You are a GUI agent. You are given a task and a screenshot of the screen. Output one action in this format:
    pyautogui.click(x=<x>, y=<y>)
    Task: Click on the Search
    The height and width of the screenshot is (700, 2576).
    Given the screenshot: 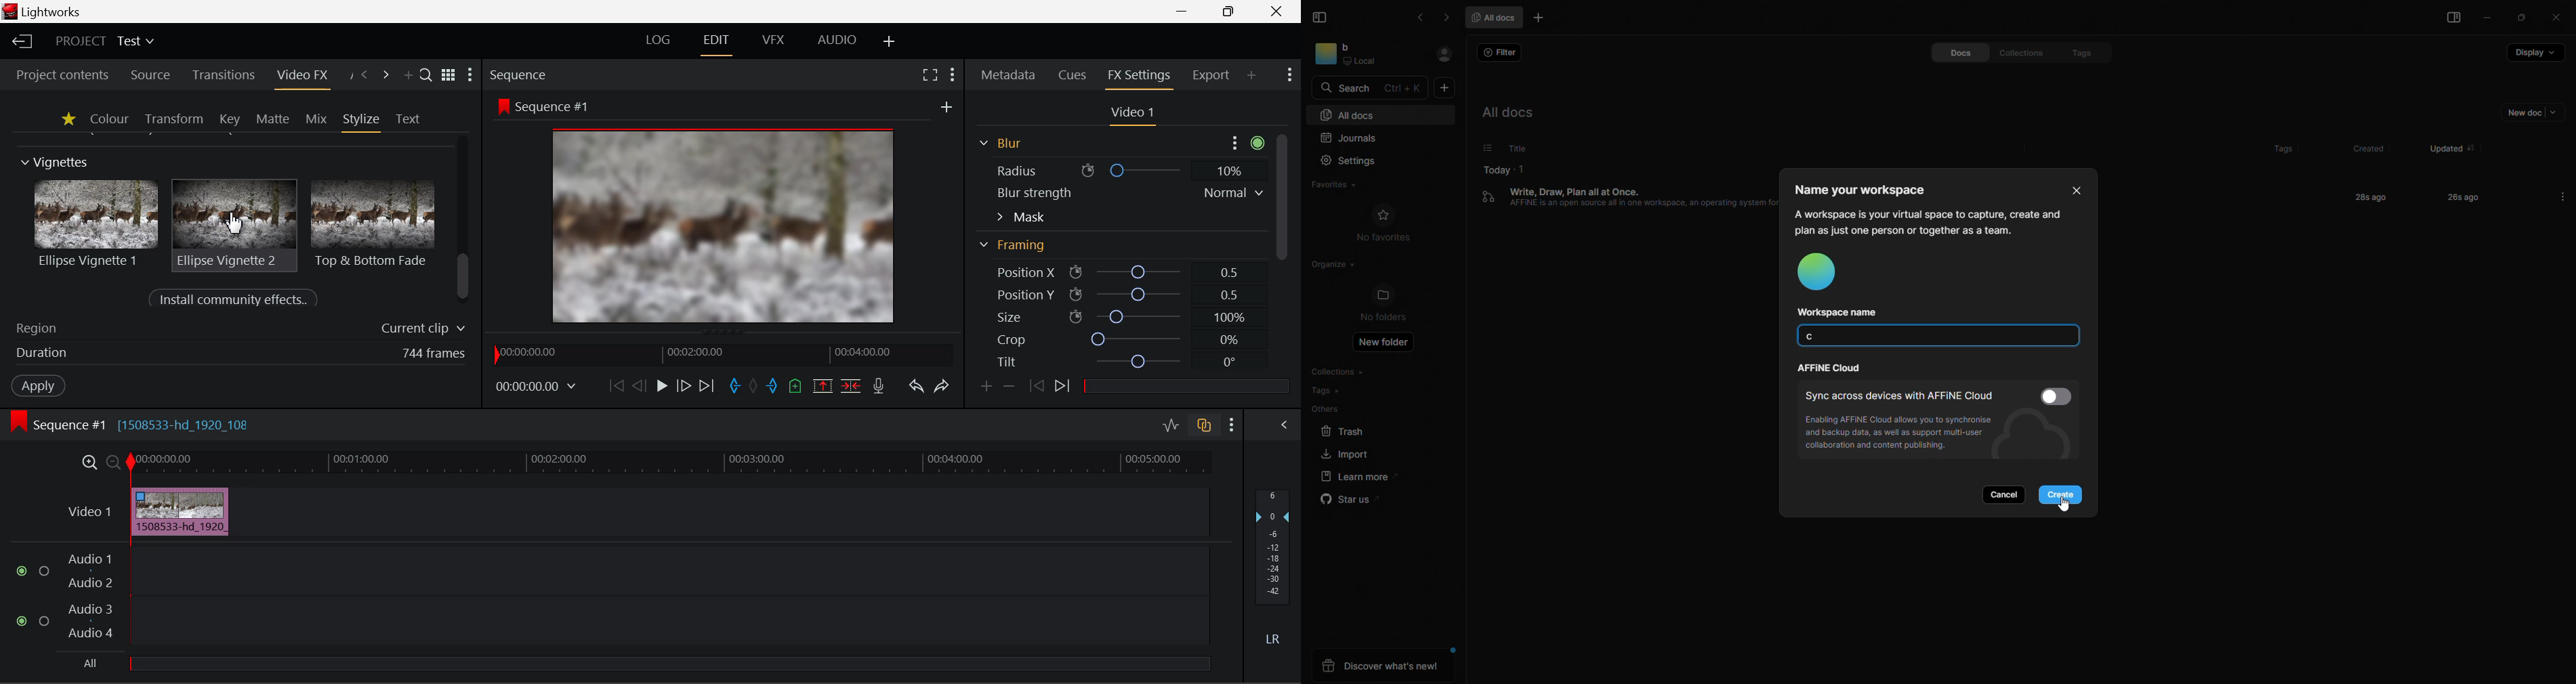 What is the action you would take?
    pyautogui.click(x=427, y=77)
    